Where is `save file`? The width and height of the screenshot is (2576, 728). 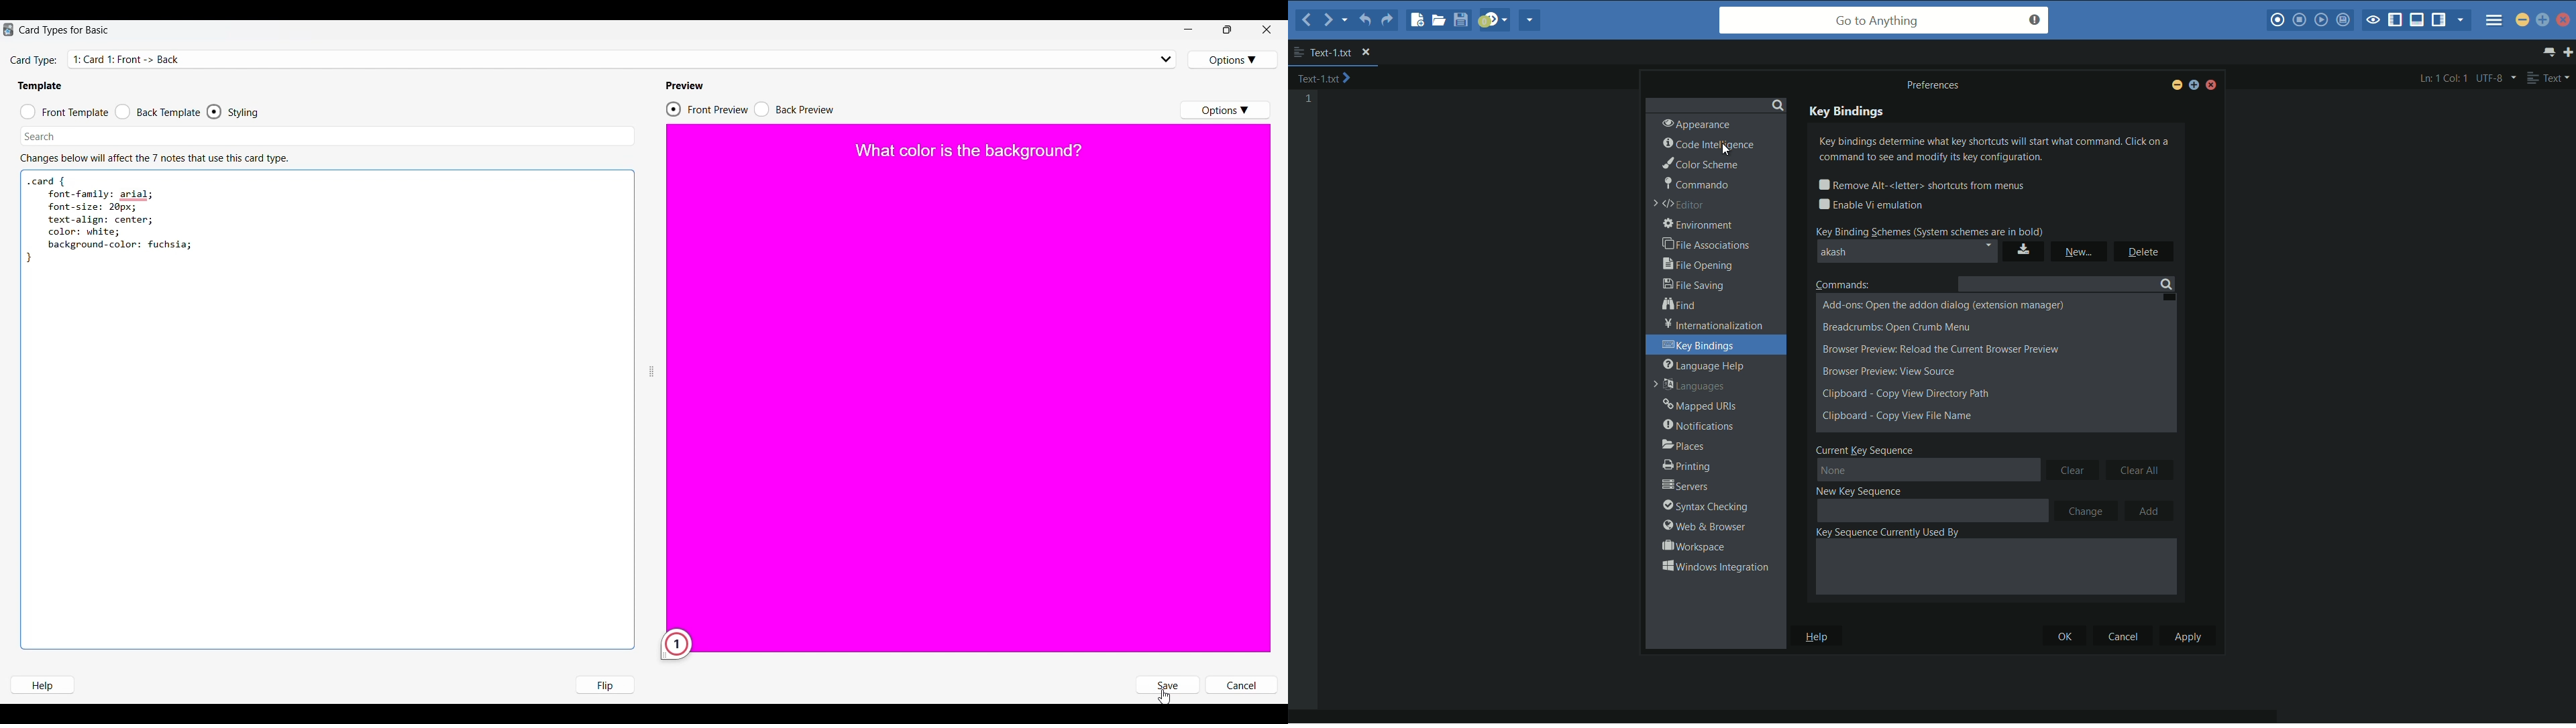
save file is located at coordinates (1462, 19).